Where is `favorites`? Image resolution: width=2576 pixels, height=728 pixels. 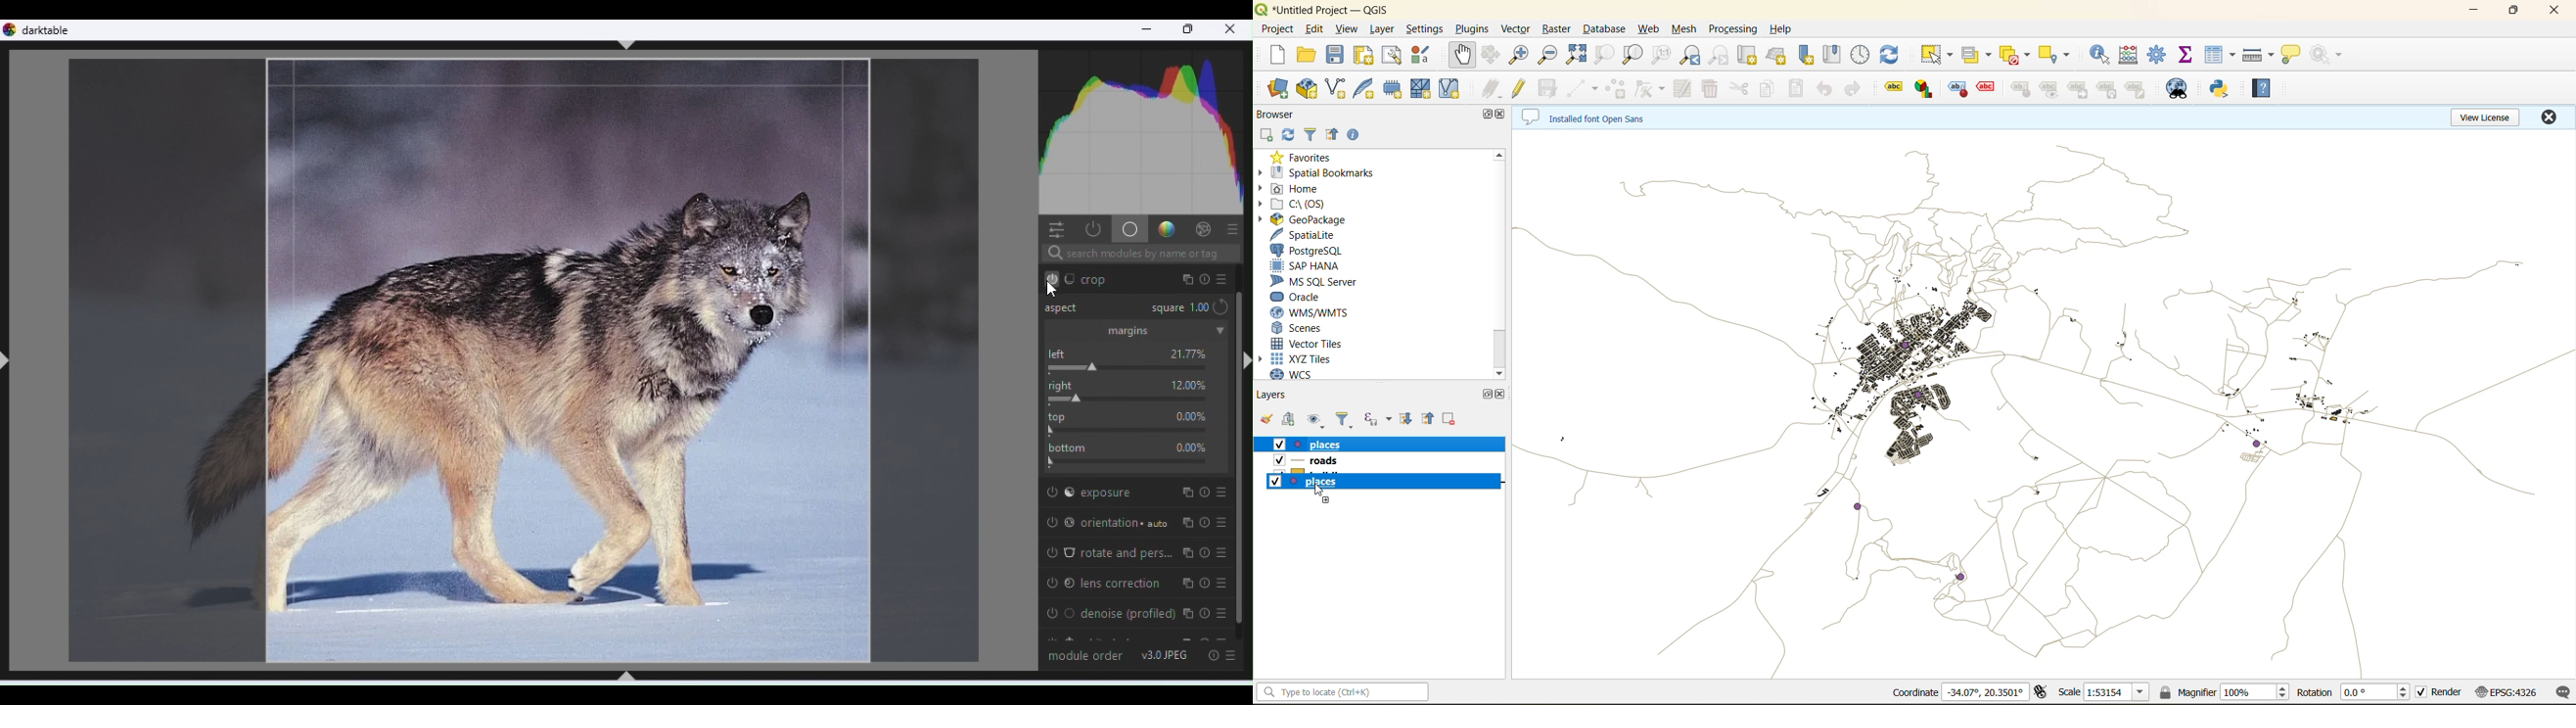
favorites is located at coordinates (1306, 155).